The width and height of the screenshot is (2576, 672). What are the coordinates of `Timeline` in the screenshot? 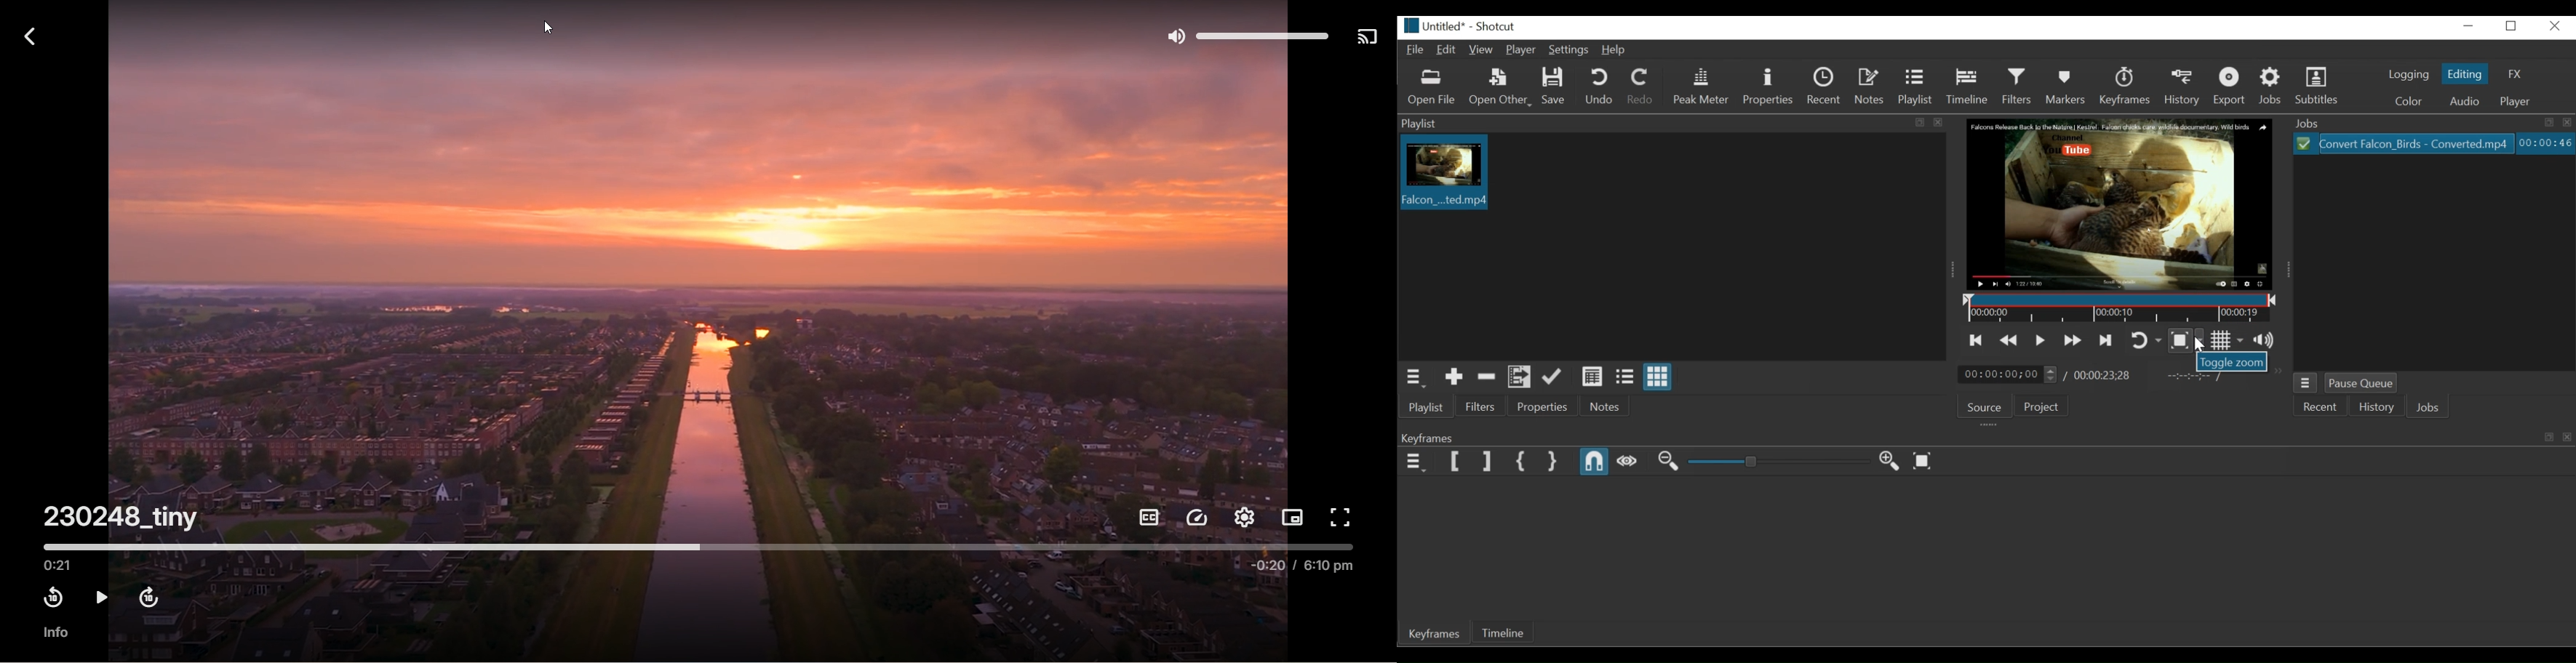 It's located at (1970, 87).